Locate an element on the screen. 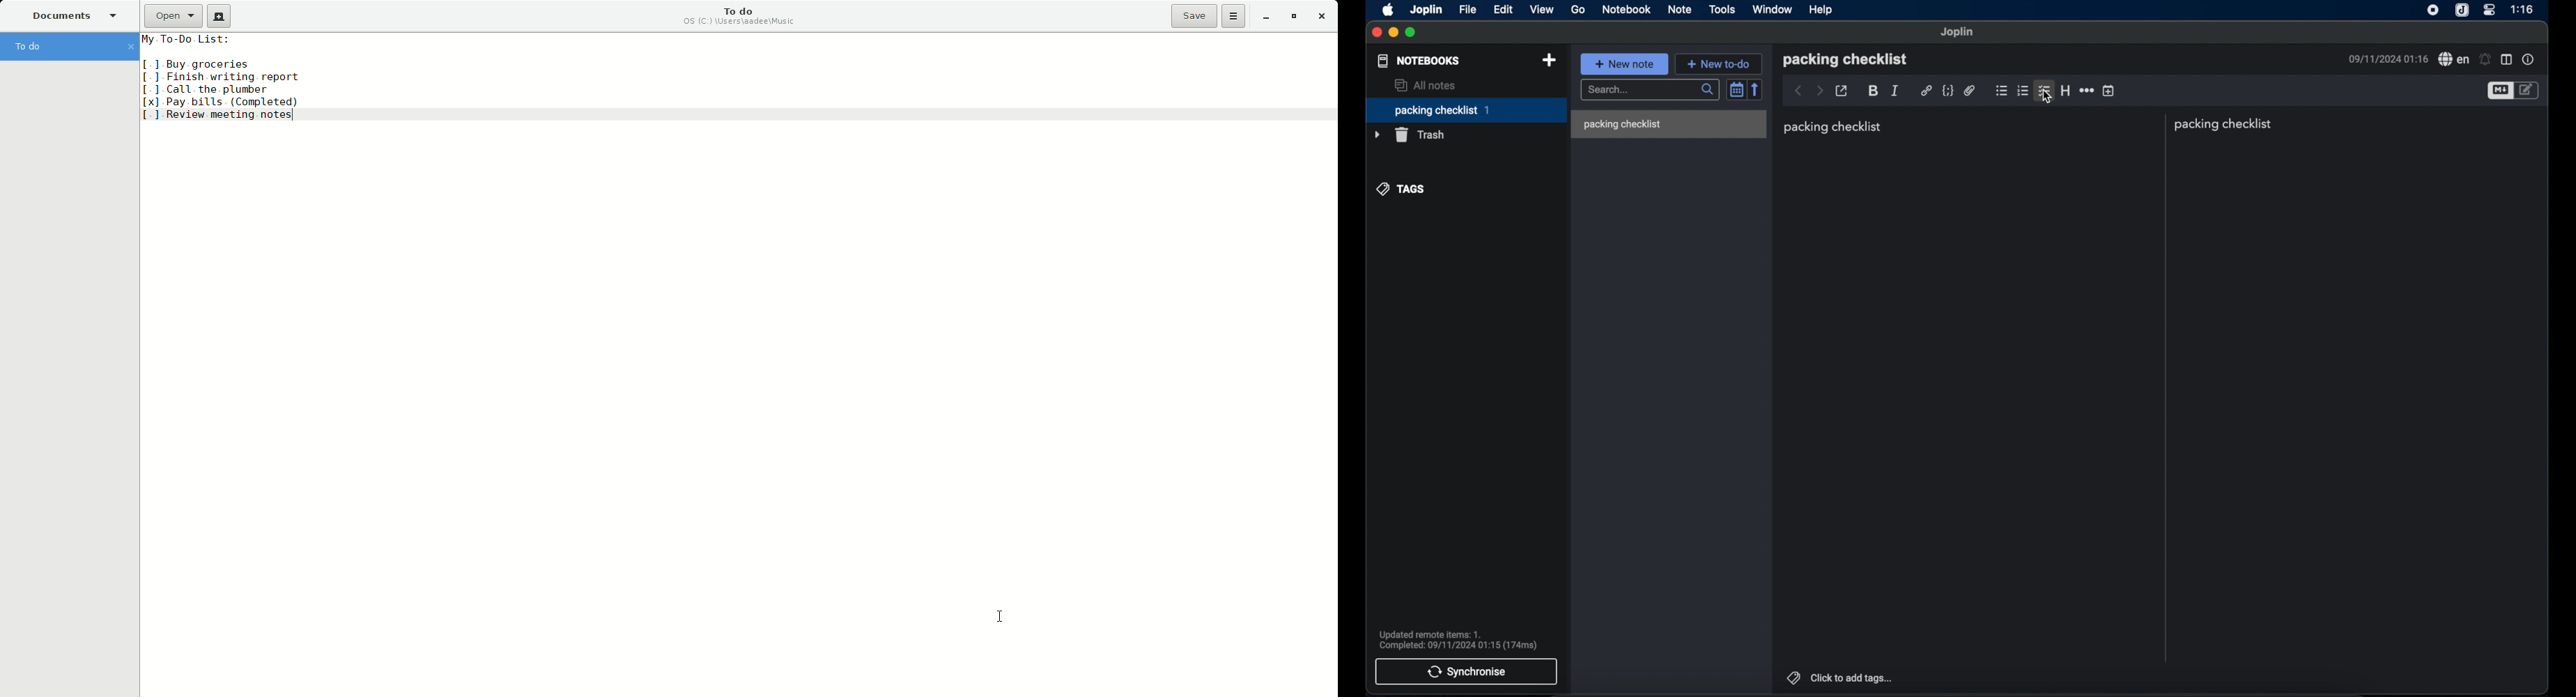 The image size is (2576, 700). click to add tags is located at coordinates (1840, 677).